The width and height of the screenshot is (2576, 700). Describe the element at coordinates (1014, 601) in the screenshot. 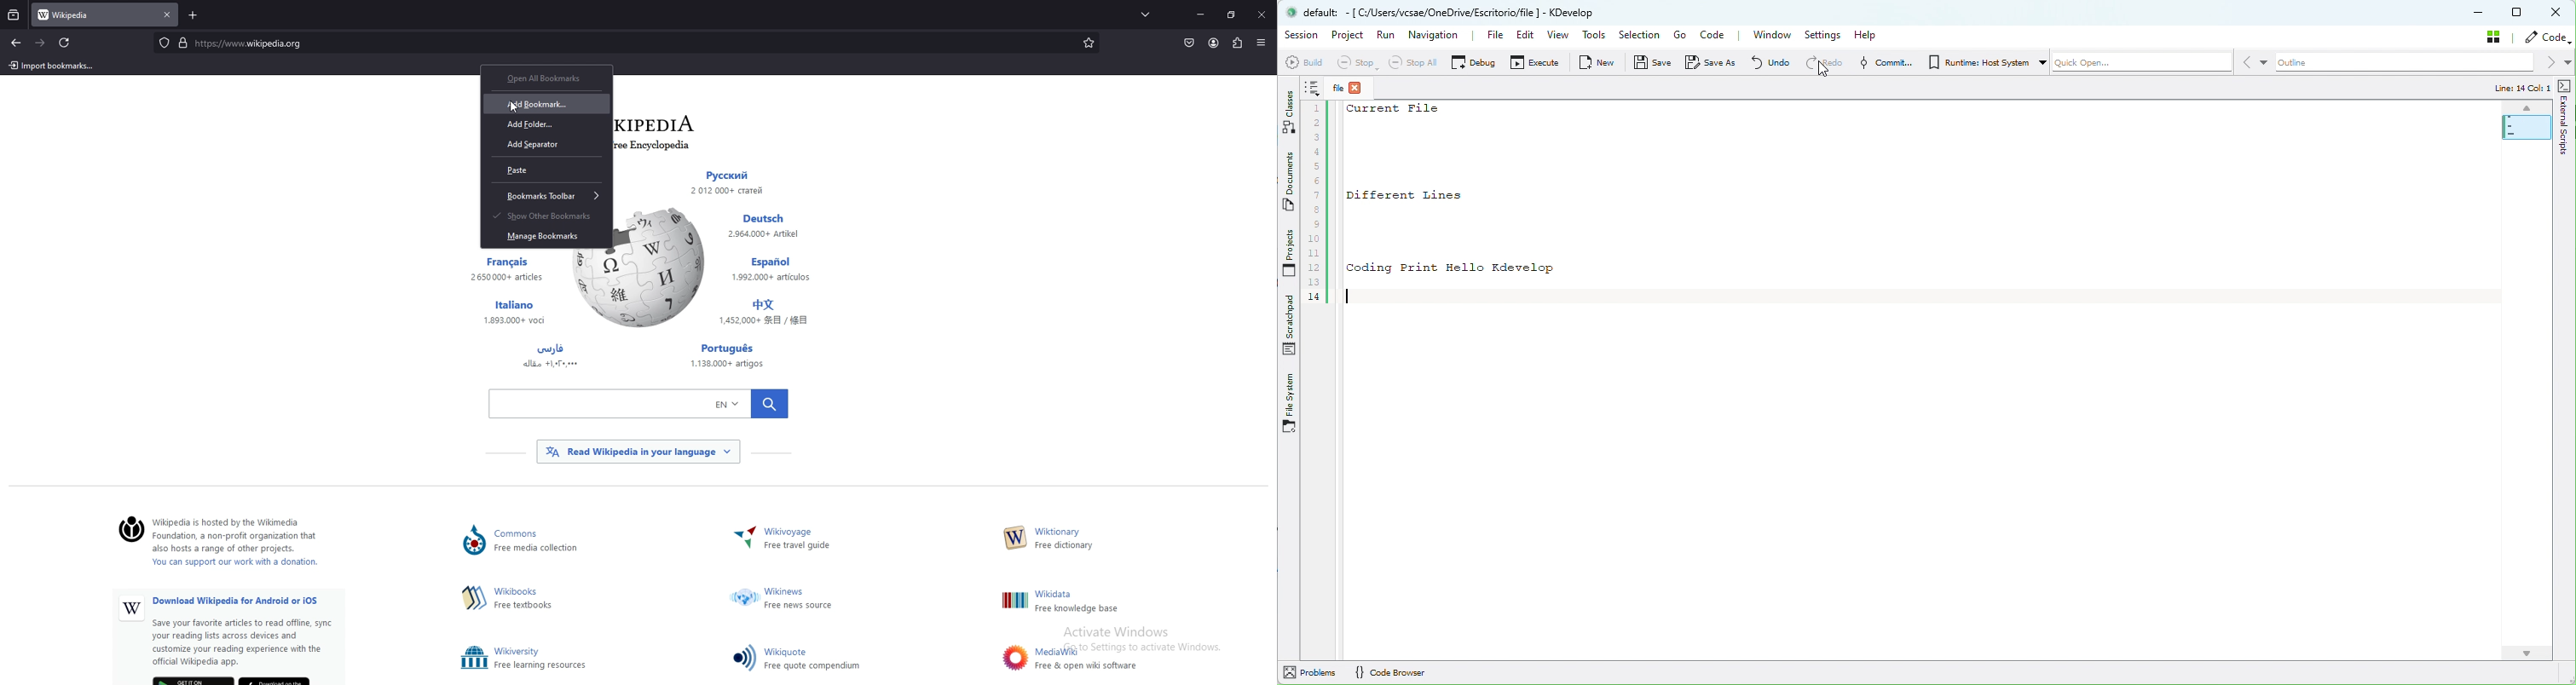

I see `` at that location.